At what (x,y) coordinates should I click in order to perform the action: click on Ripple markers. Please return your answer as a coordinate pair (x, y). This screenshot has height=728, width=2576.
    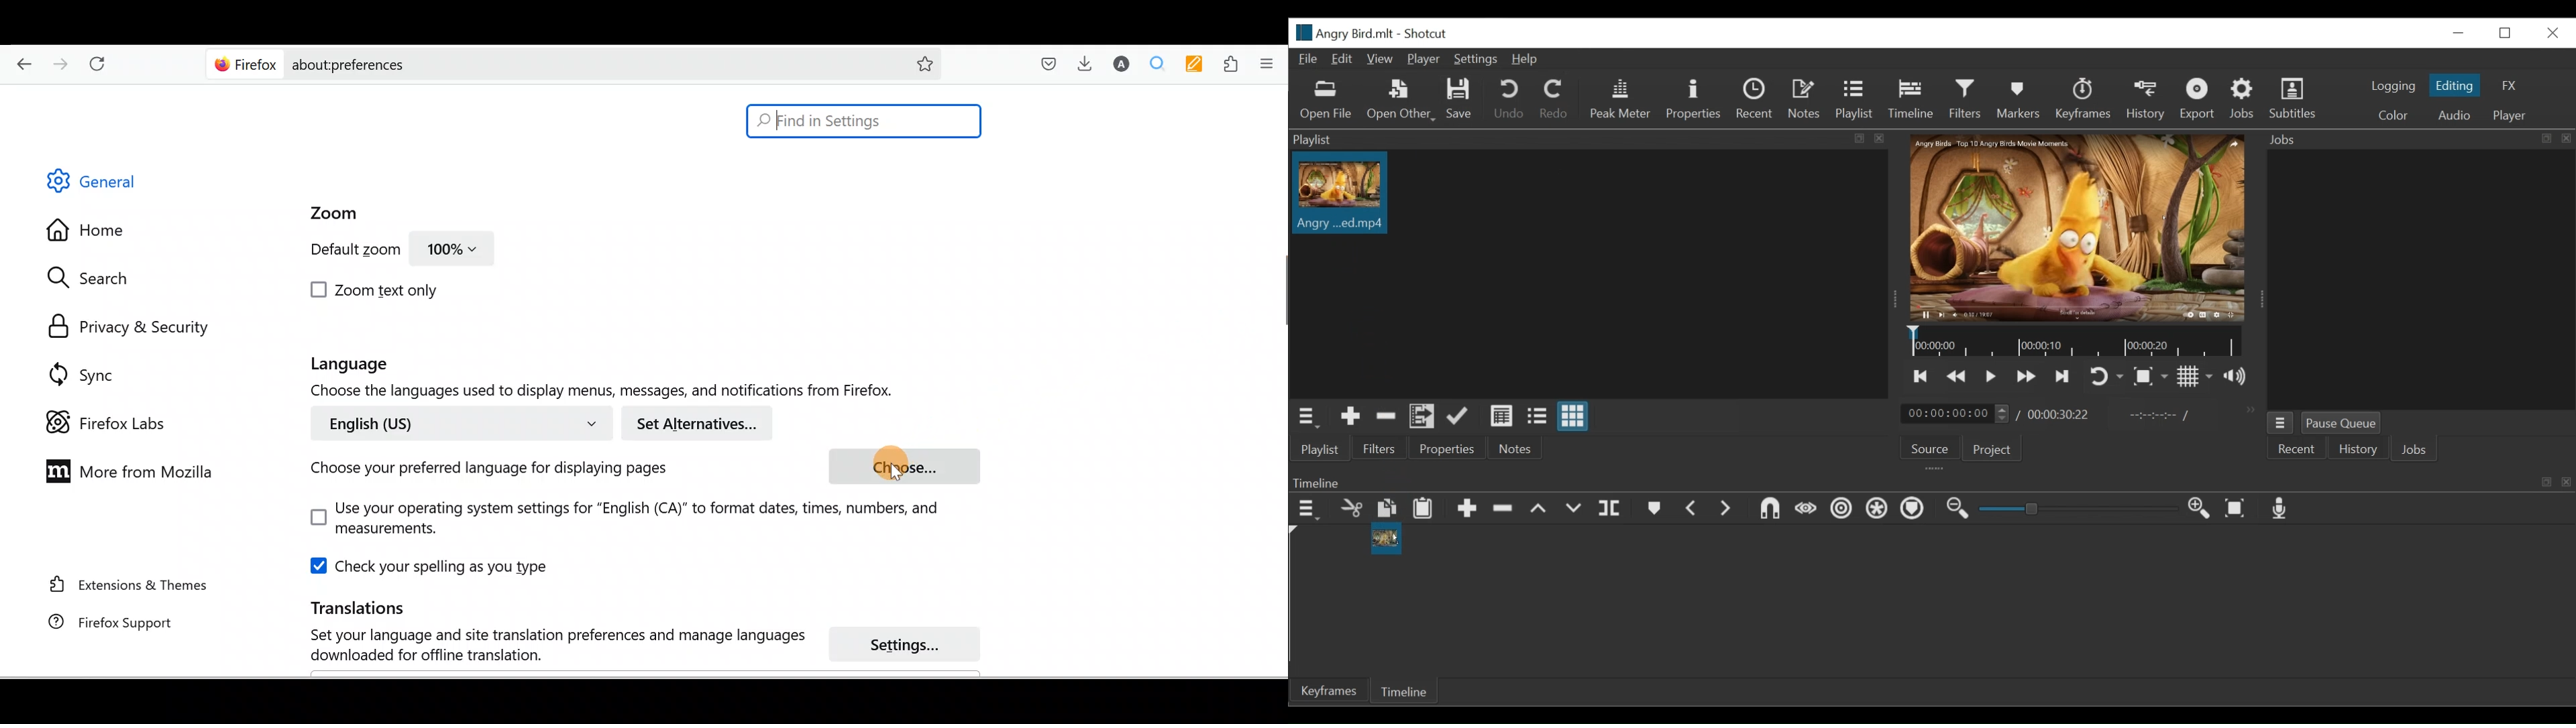
    Looking at the image, I should click on (1911, 509).